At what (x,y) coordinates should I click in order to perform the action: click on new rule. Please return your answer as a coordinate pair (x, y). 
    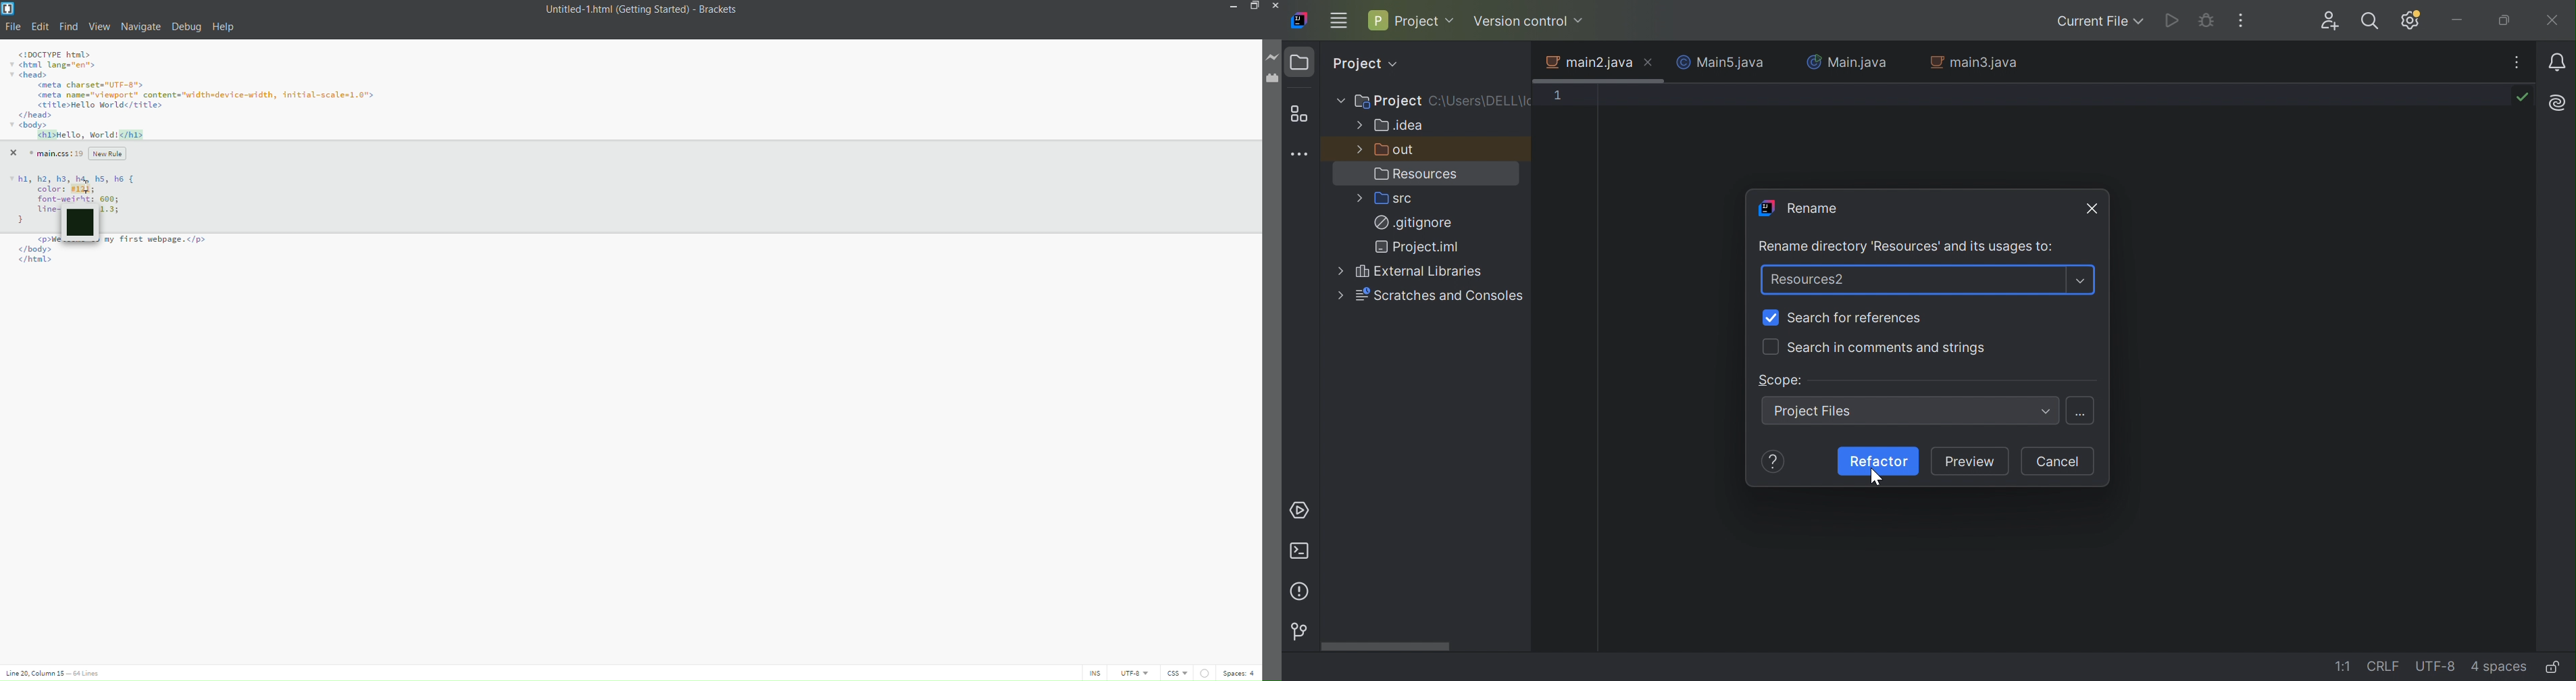
    Looking at the image, I should click on (106, 153).